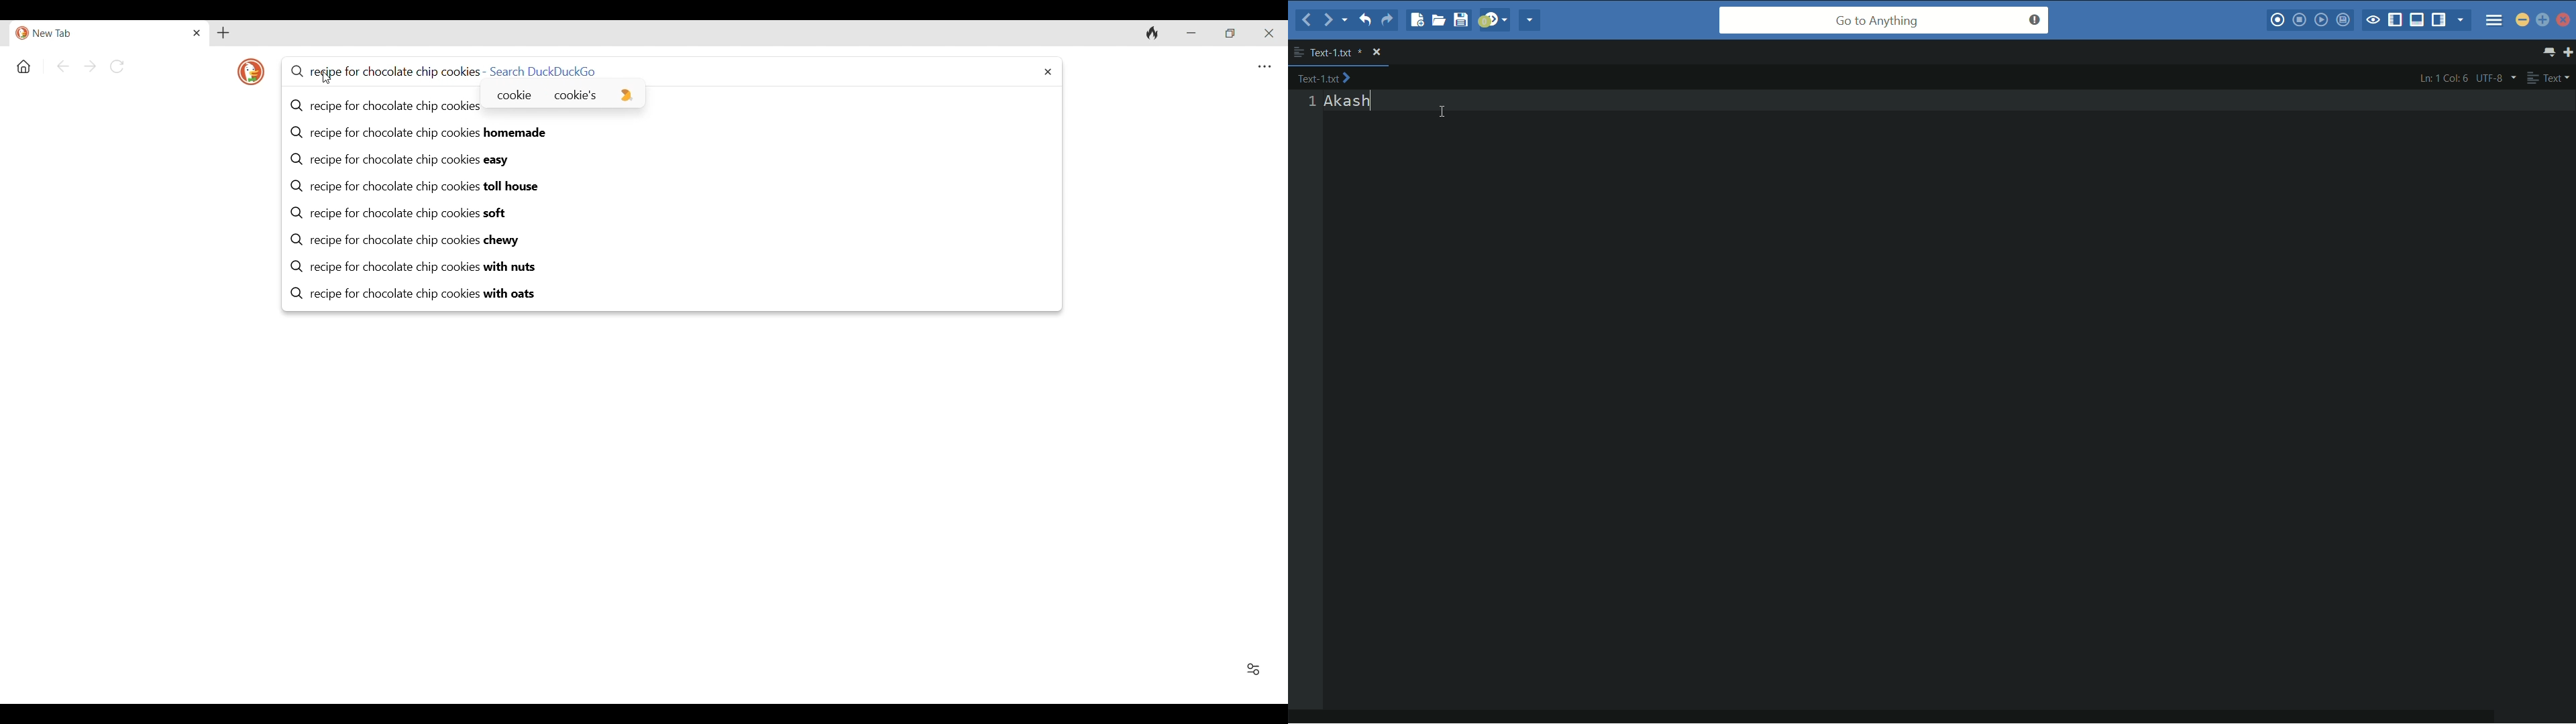 This screenshot has width=2576, height=728. Describe the element at coordinates (2320, 19) in the screenshot. I see `play the last macro` at that location.